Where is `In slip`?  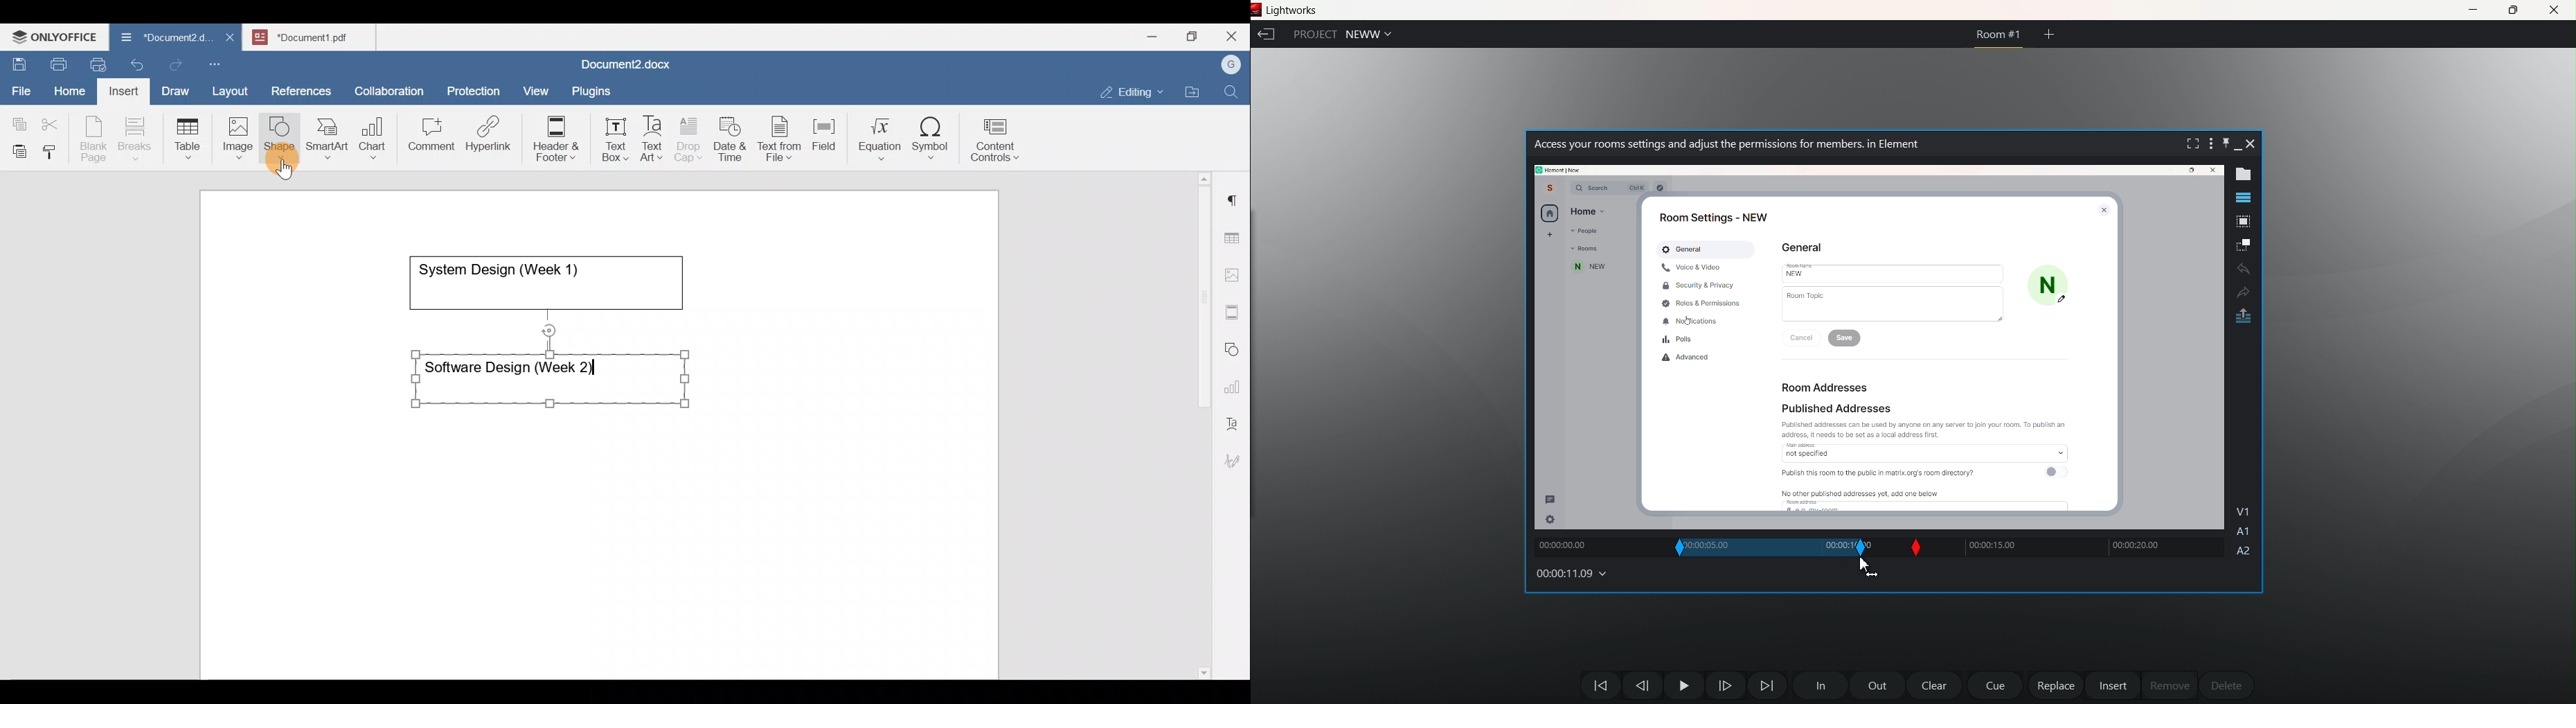 In slip is located at coordinates (1671, 547).